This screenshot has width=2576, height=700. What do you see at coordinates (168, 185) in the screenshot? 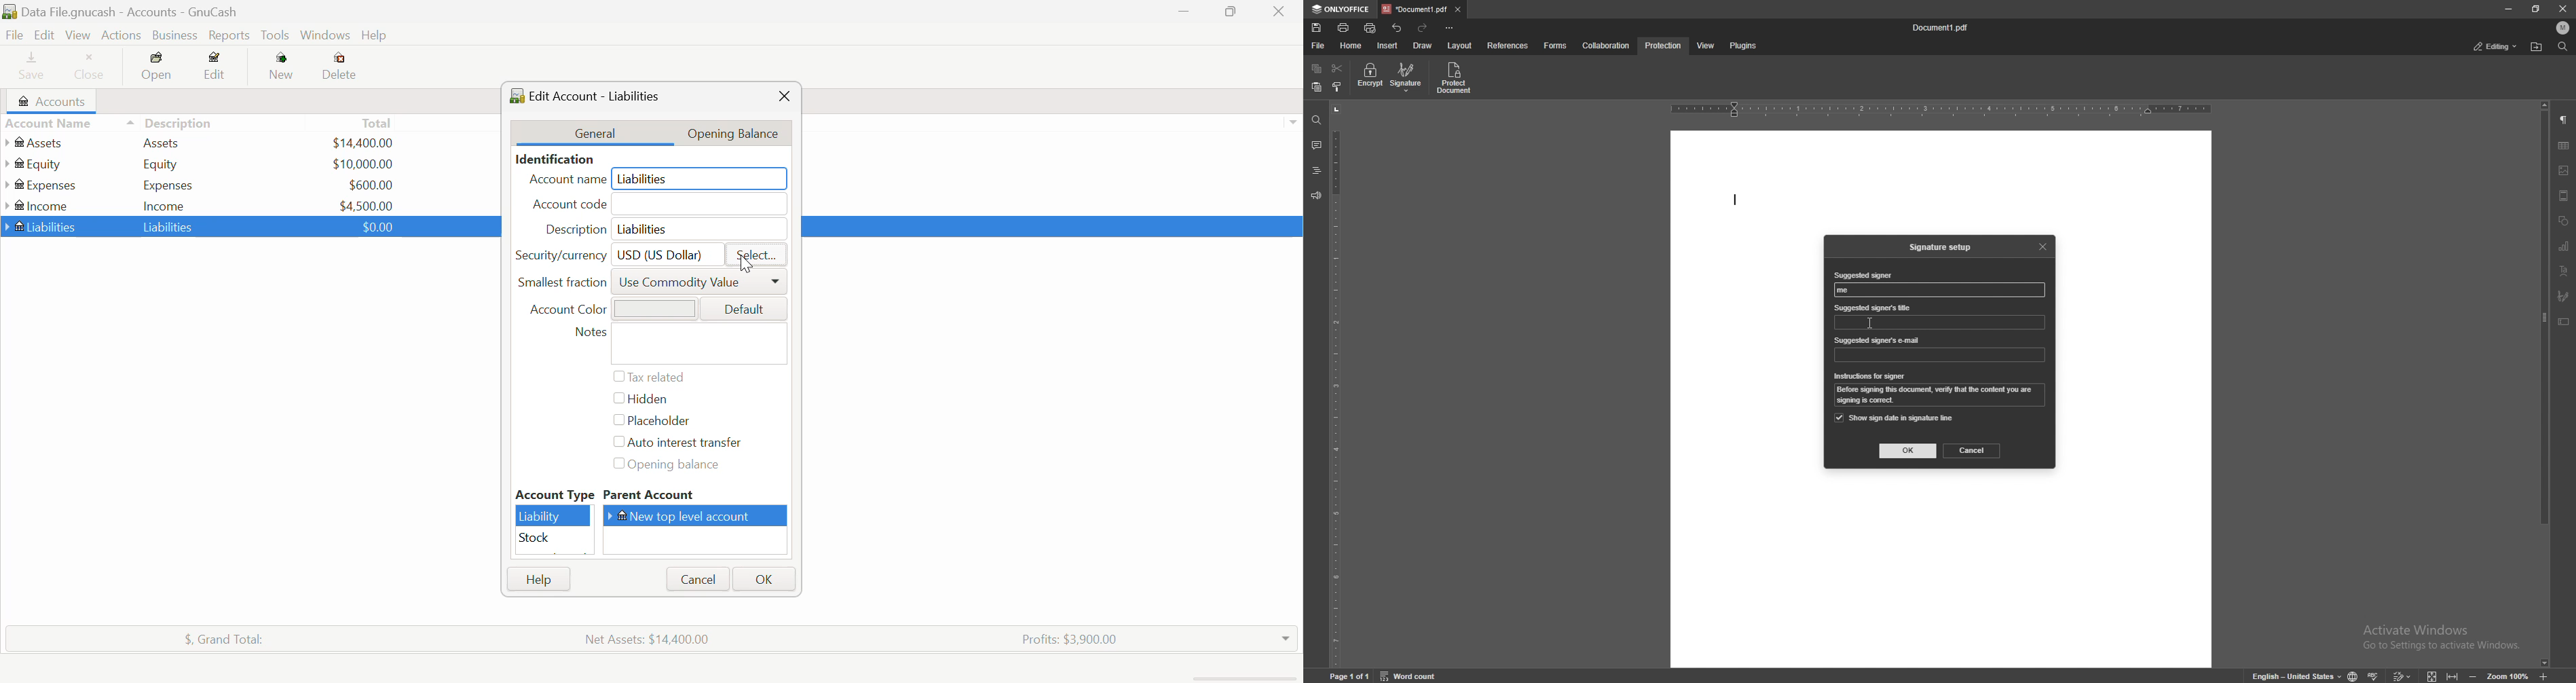
I see `Expenses` at bounding box center [168, 185].